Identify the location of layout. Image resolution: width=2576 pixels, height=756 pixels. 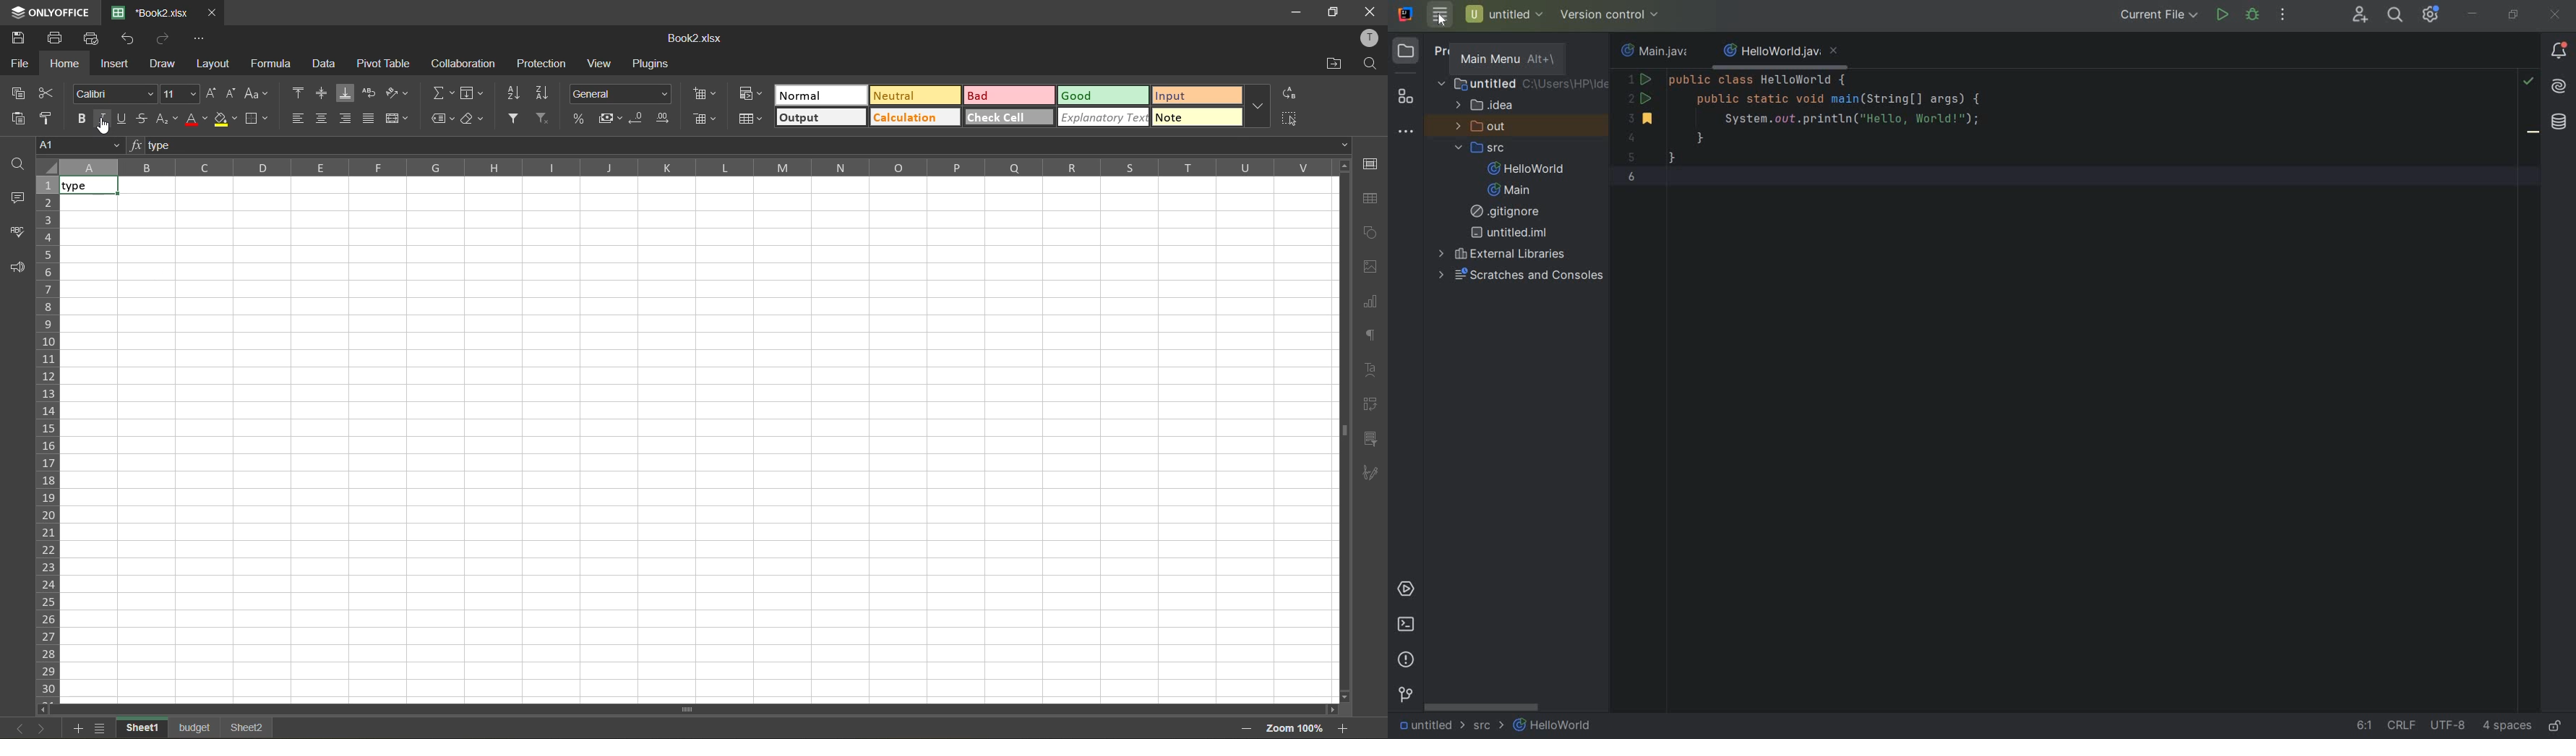
(215, 66).